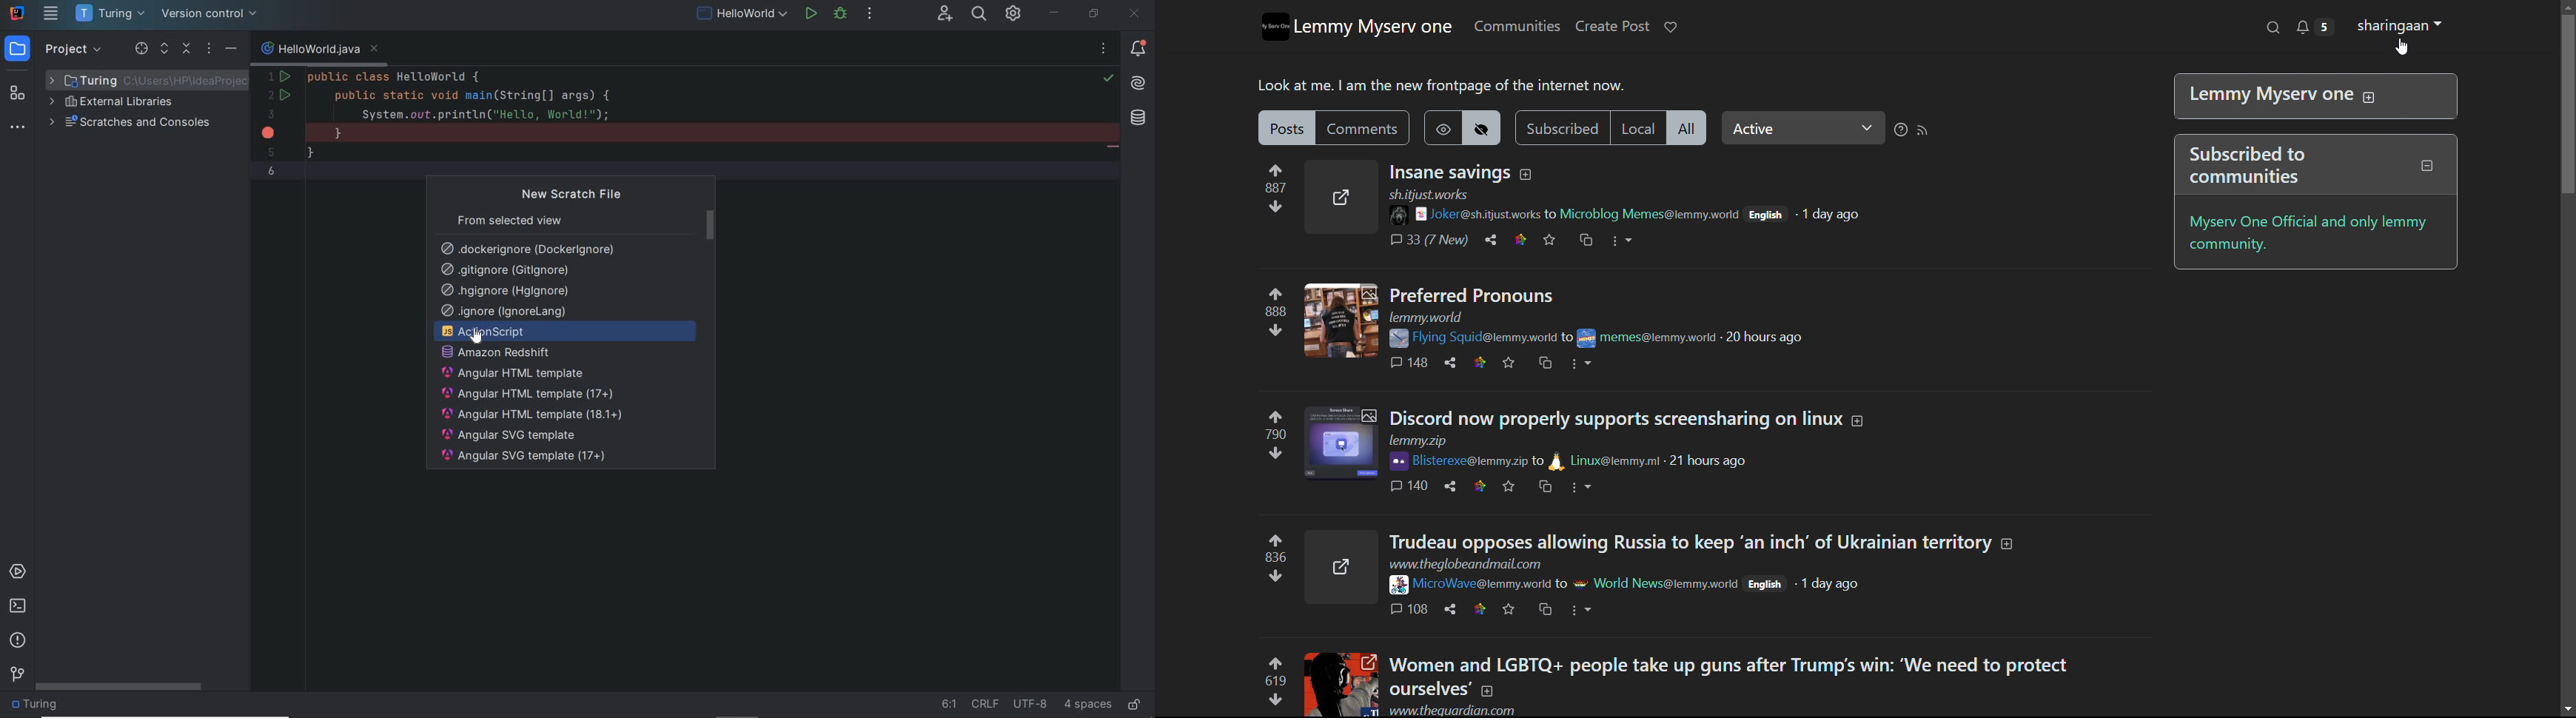 The height and width of the screenshot is (728, 2576). I want to click on comments 148, so click(1409, 363).